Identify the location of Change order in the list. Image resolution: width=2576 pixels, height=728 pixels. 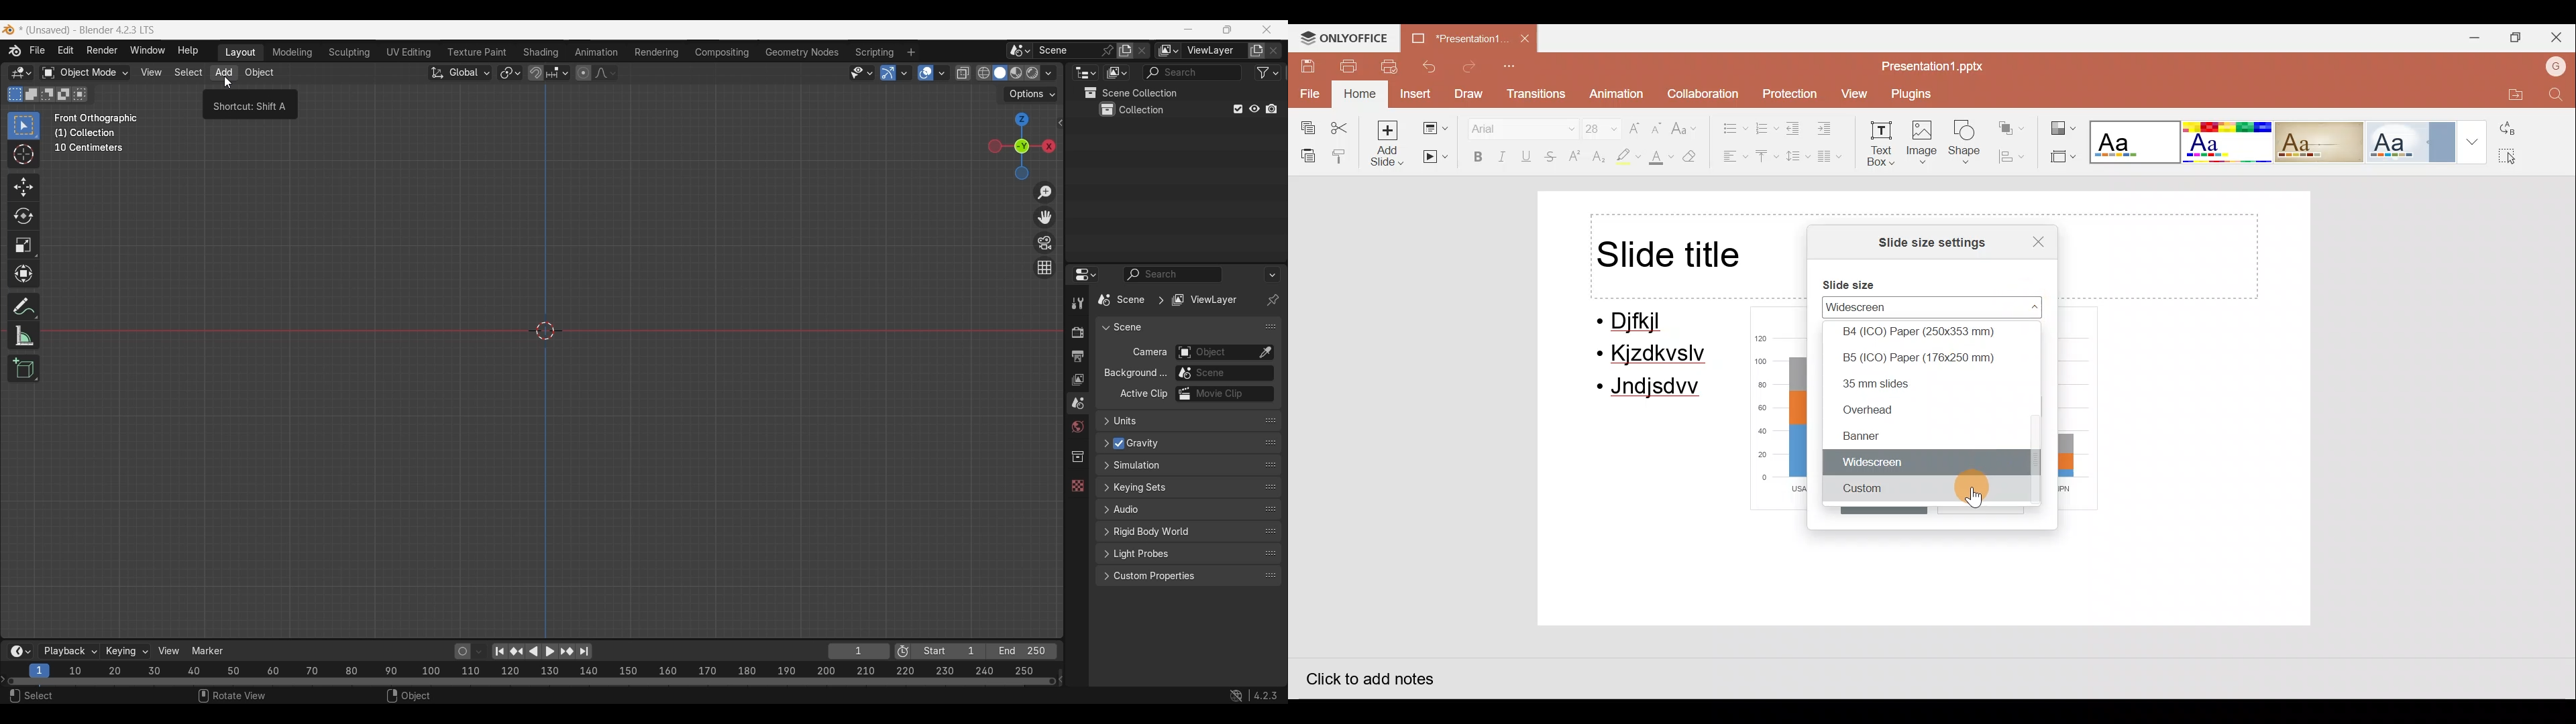
(1271, 576).